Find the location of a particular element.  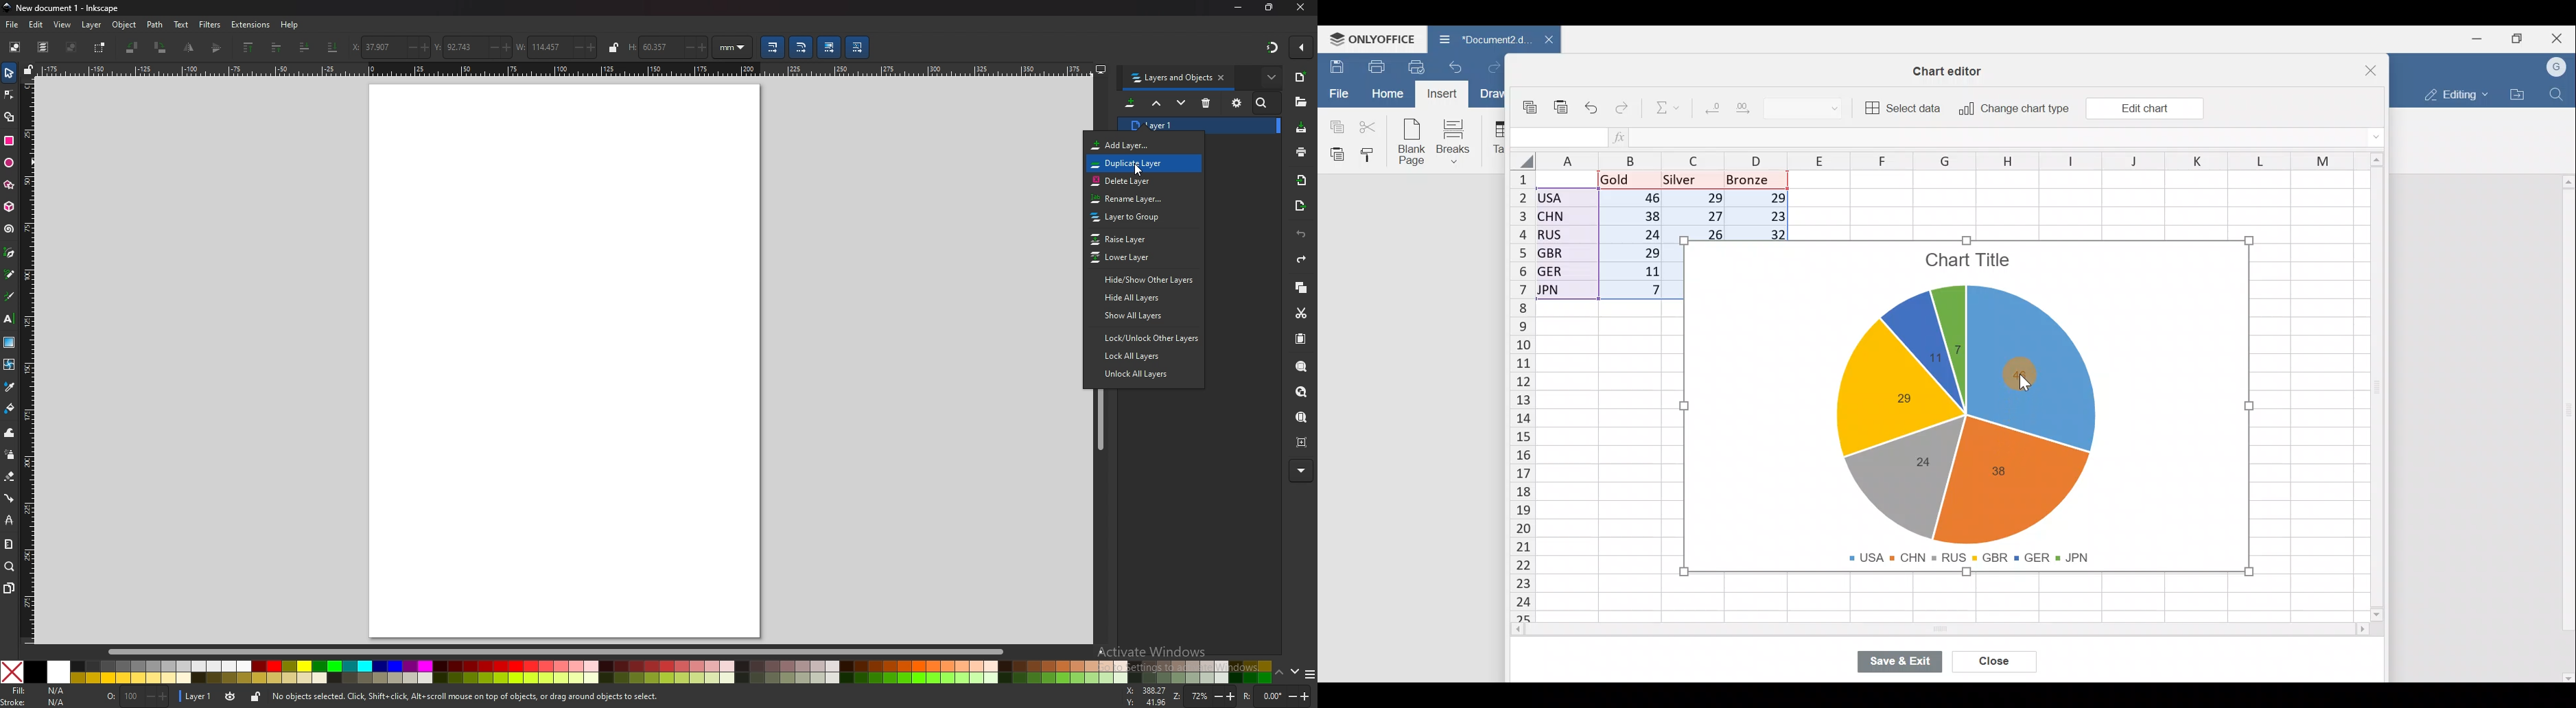

zoom centre page is located at coordinates (1302, 442).